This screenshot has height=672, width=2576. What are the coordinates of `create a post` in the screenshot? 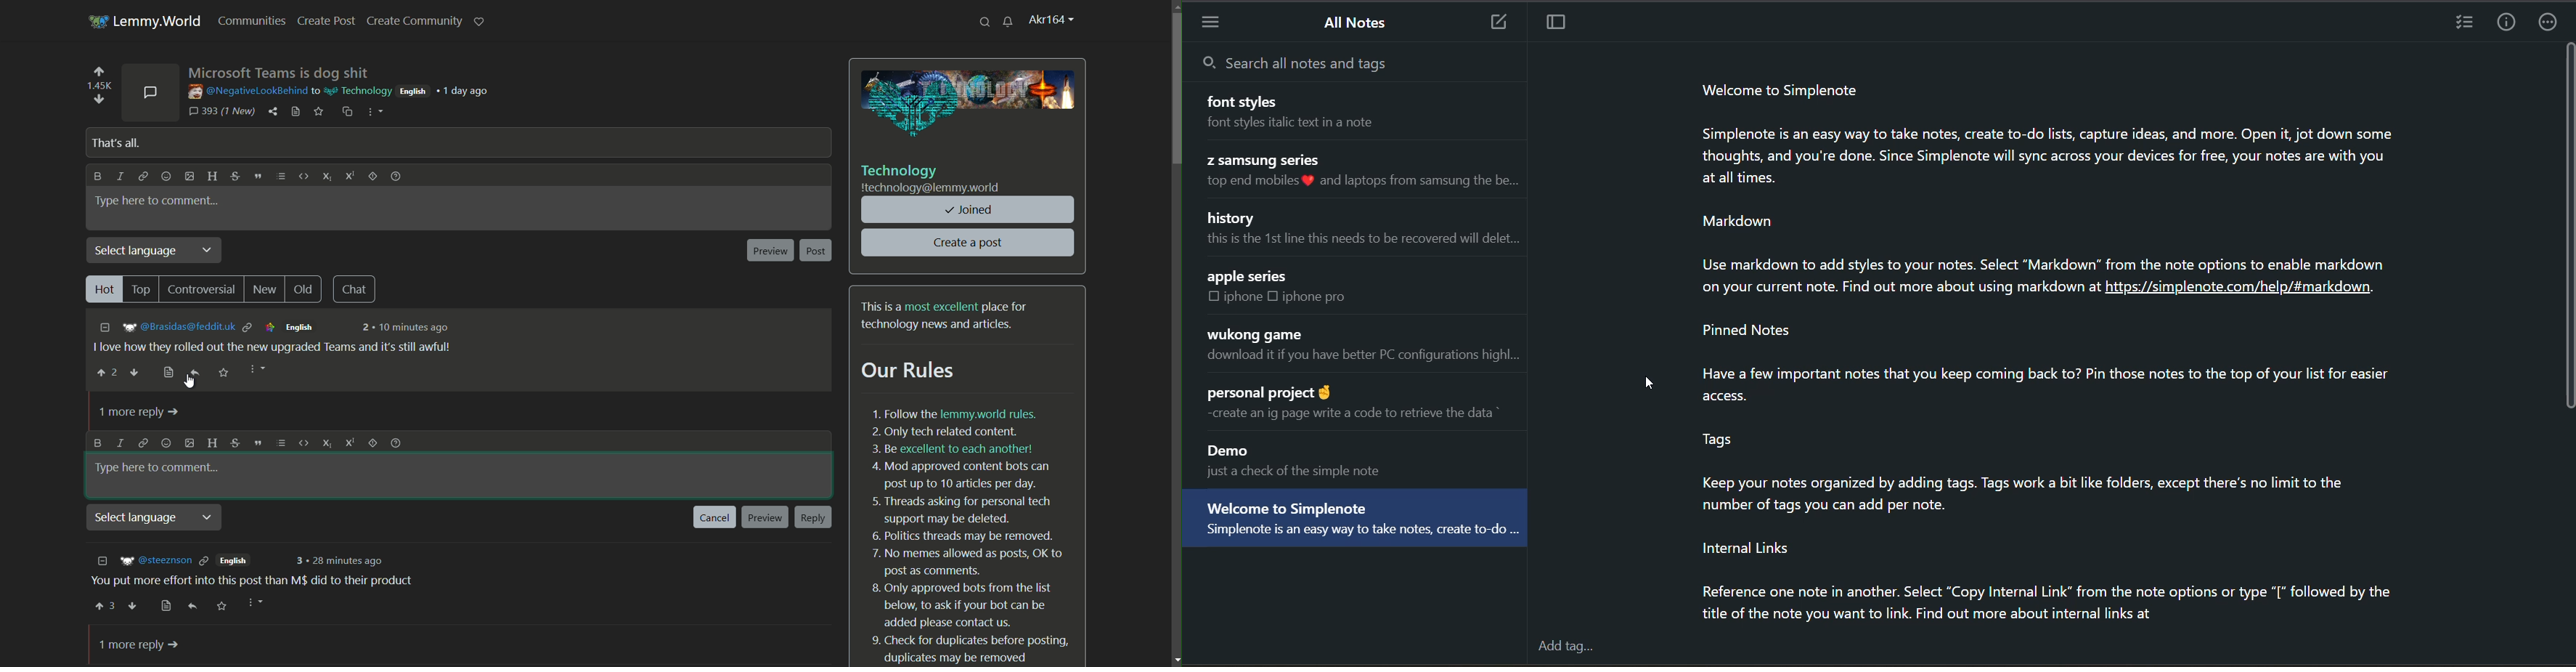 It's located at (970, 243).